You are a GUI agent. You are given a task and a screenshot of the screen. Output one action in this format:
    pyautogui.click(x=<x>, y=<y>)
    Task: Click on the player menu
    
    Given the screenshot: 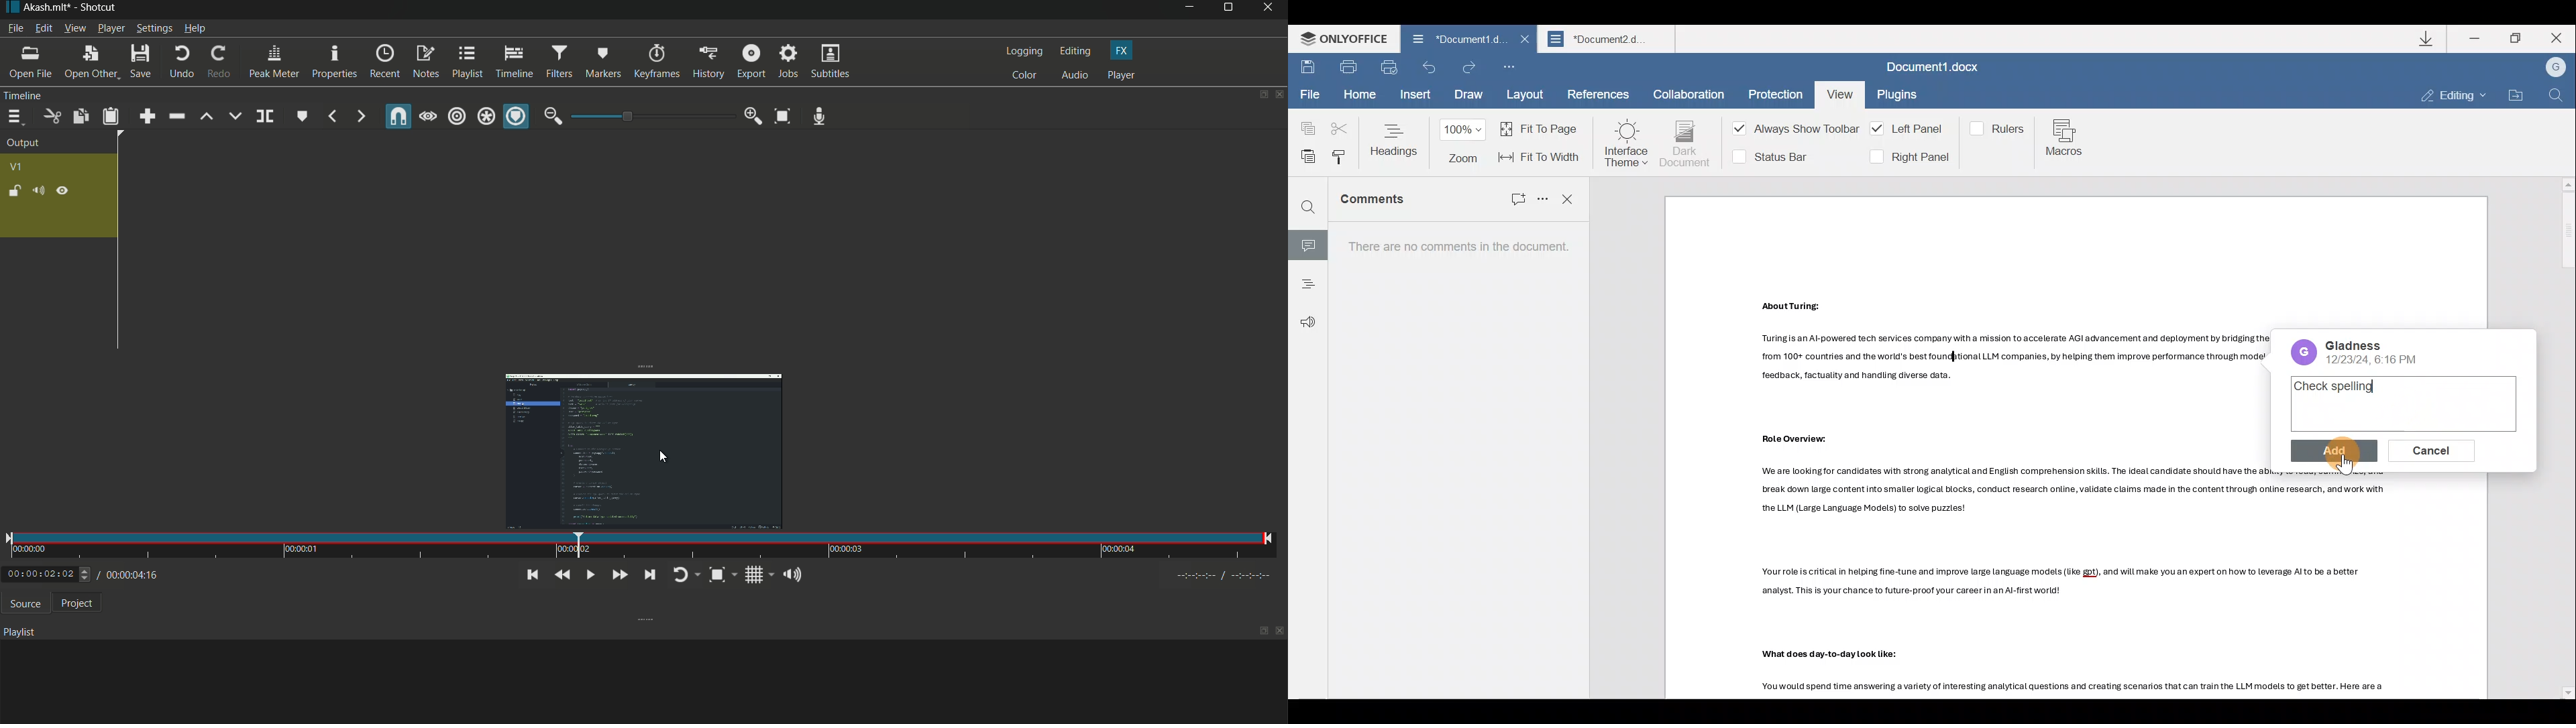 What is the action you would take?
    pyautogui.click(x=111, y=27)
    